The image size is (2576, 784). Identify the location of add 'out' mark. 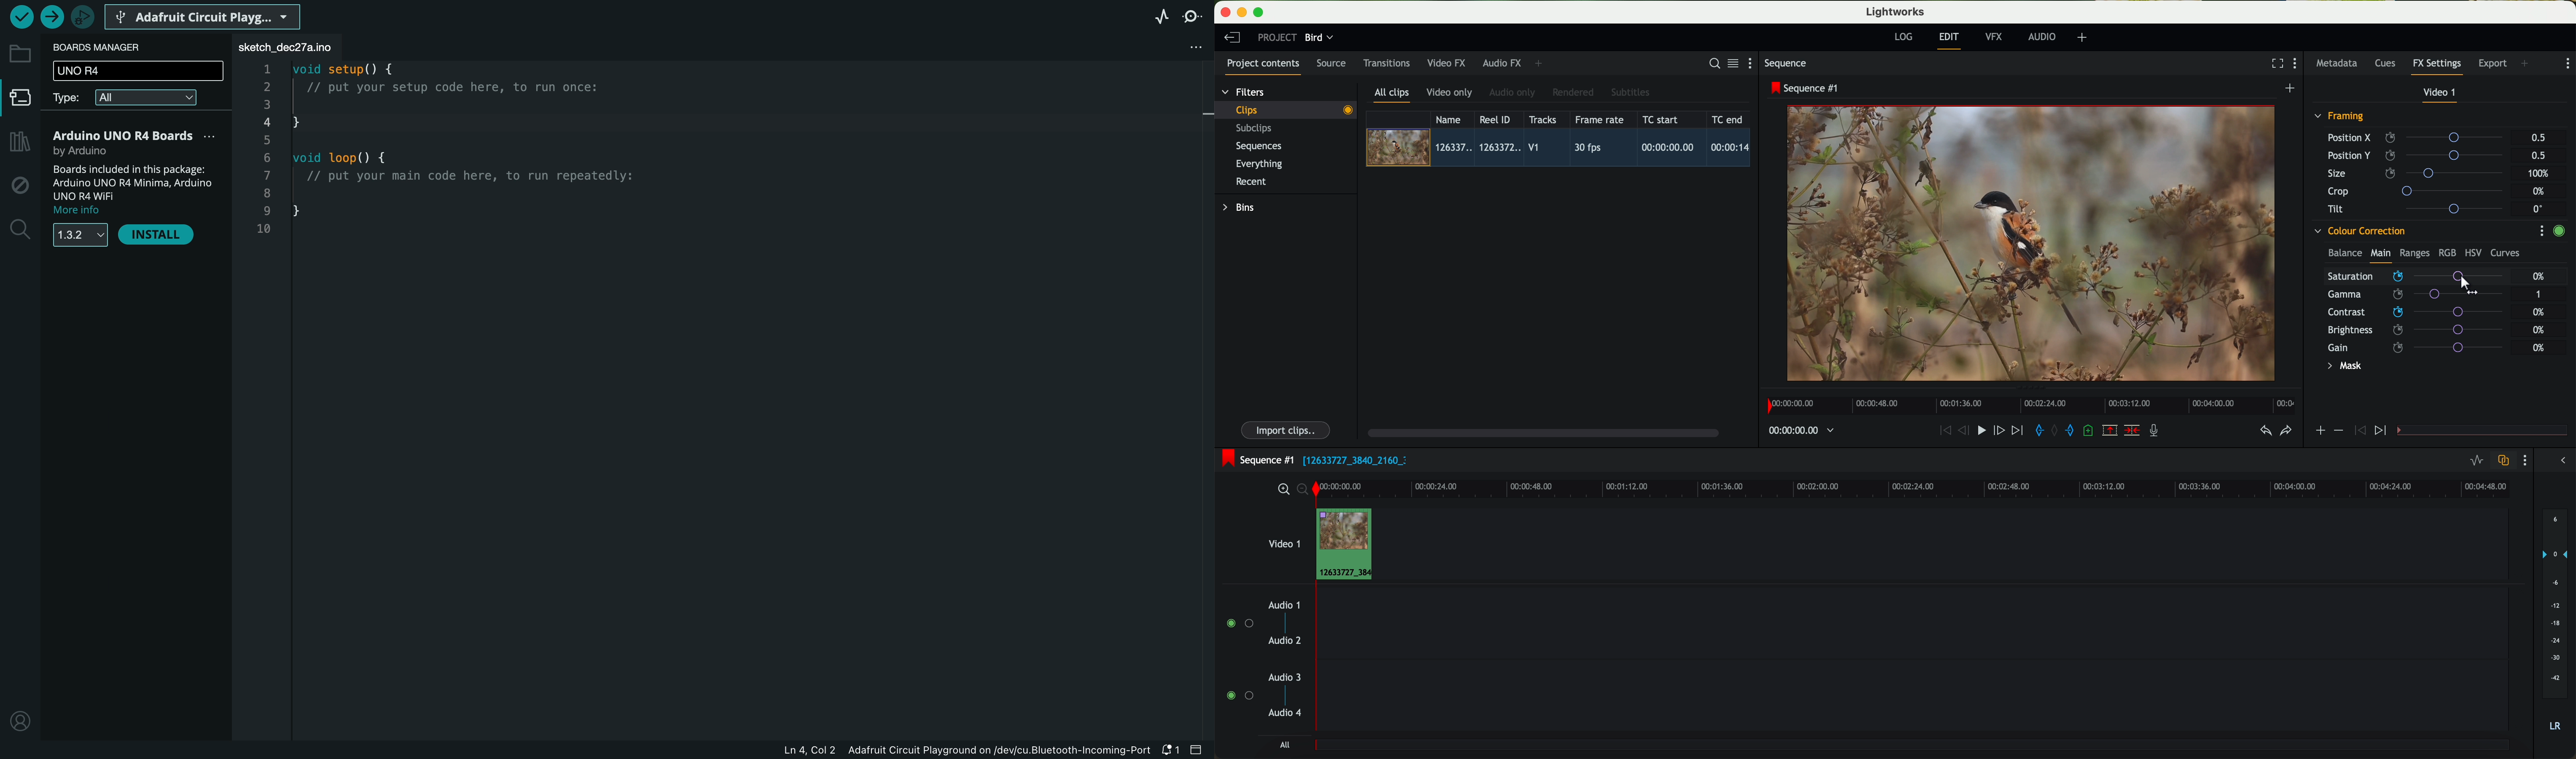
(2075, 429).